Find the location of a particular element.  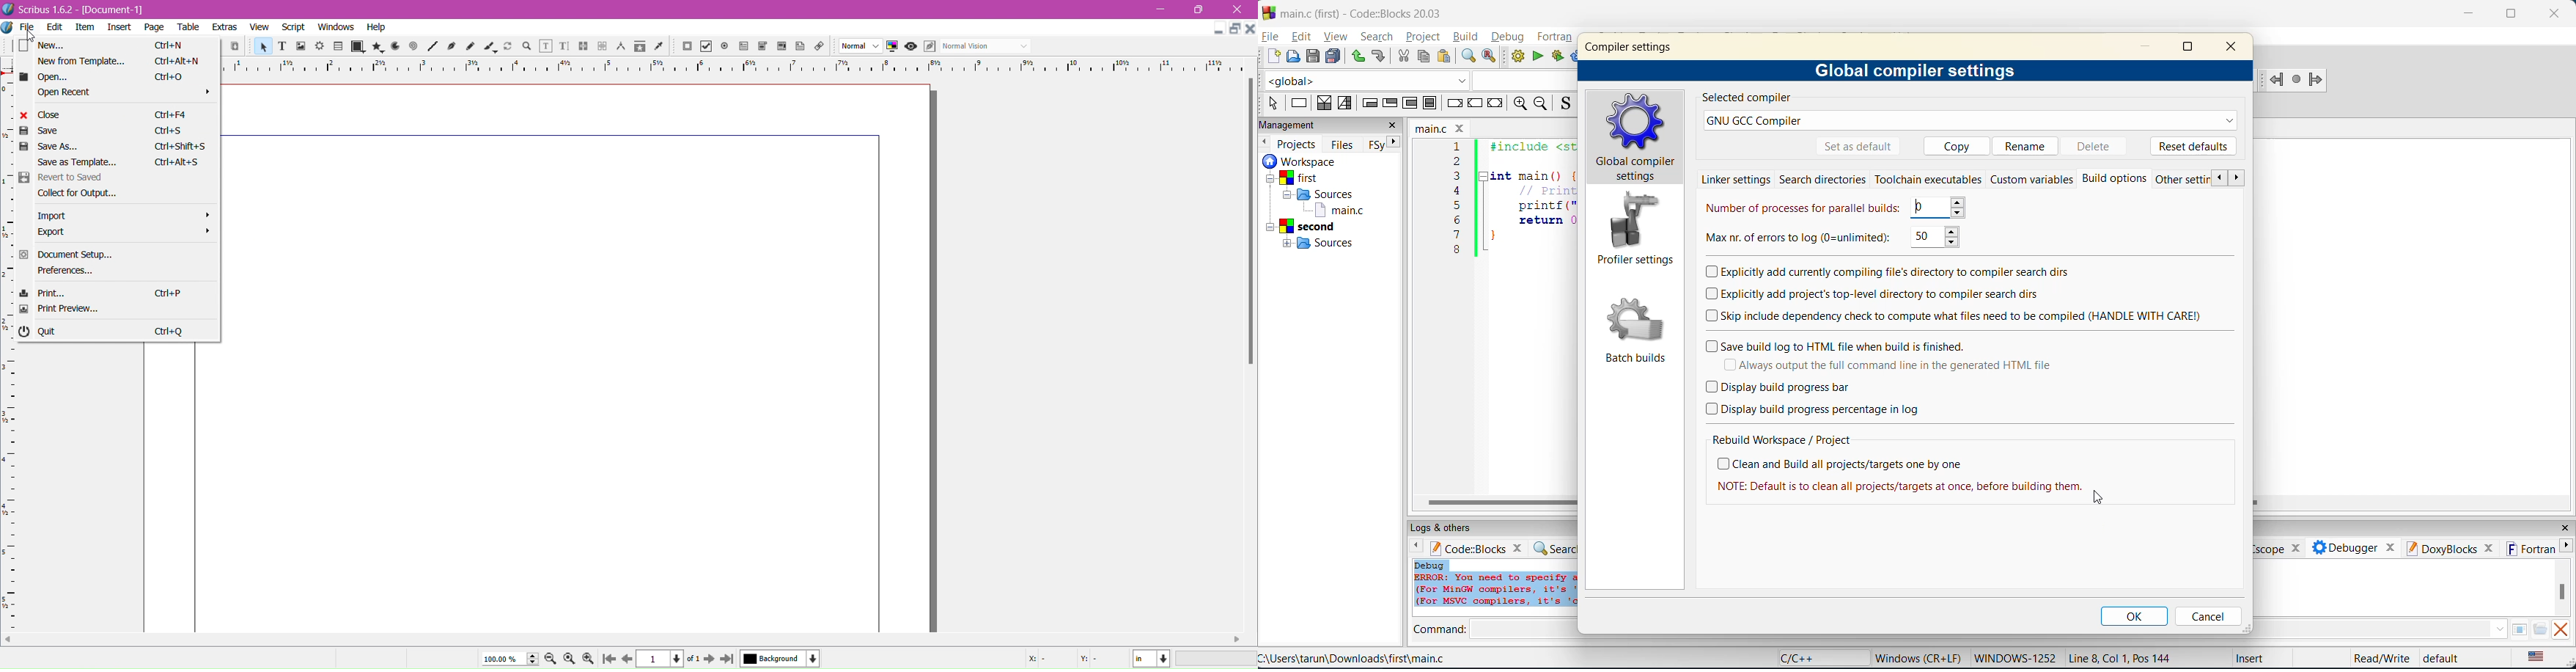

Text Frame is located at coordinates (283, 47).